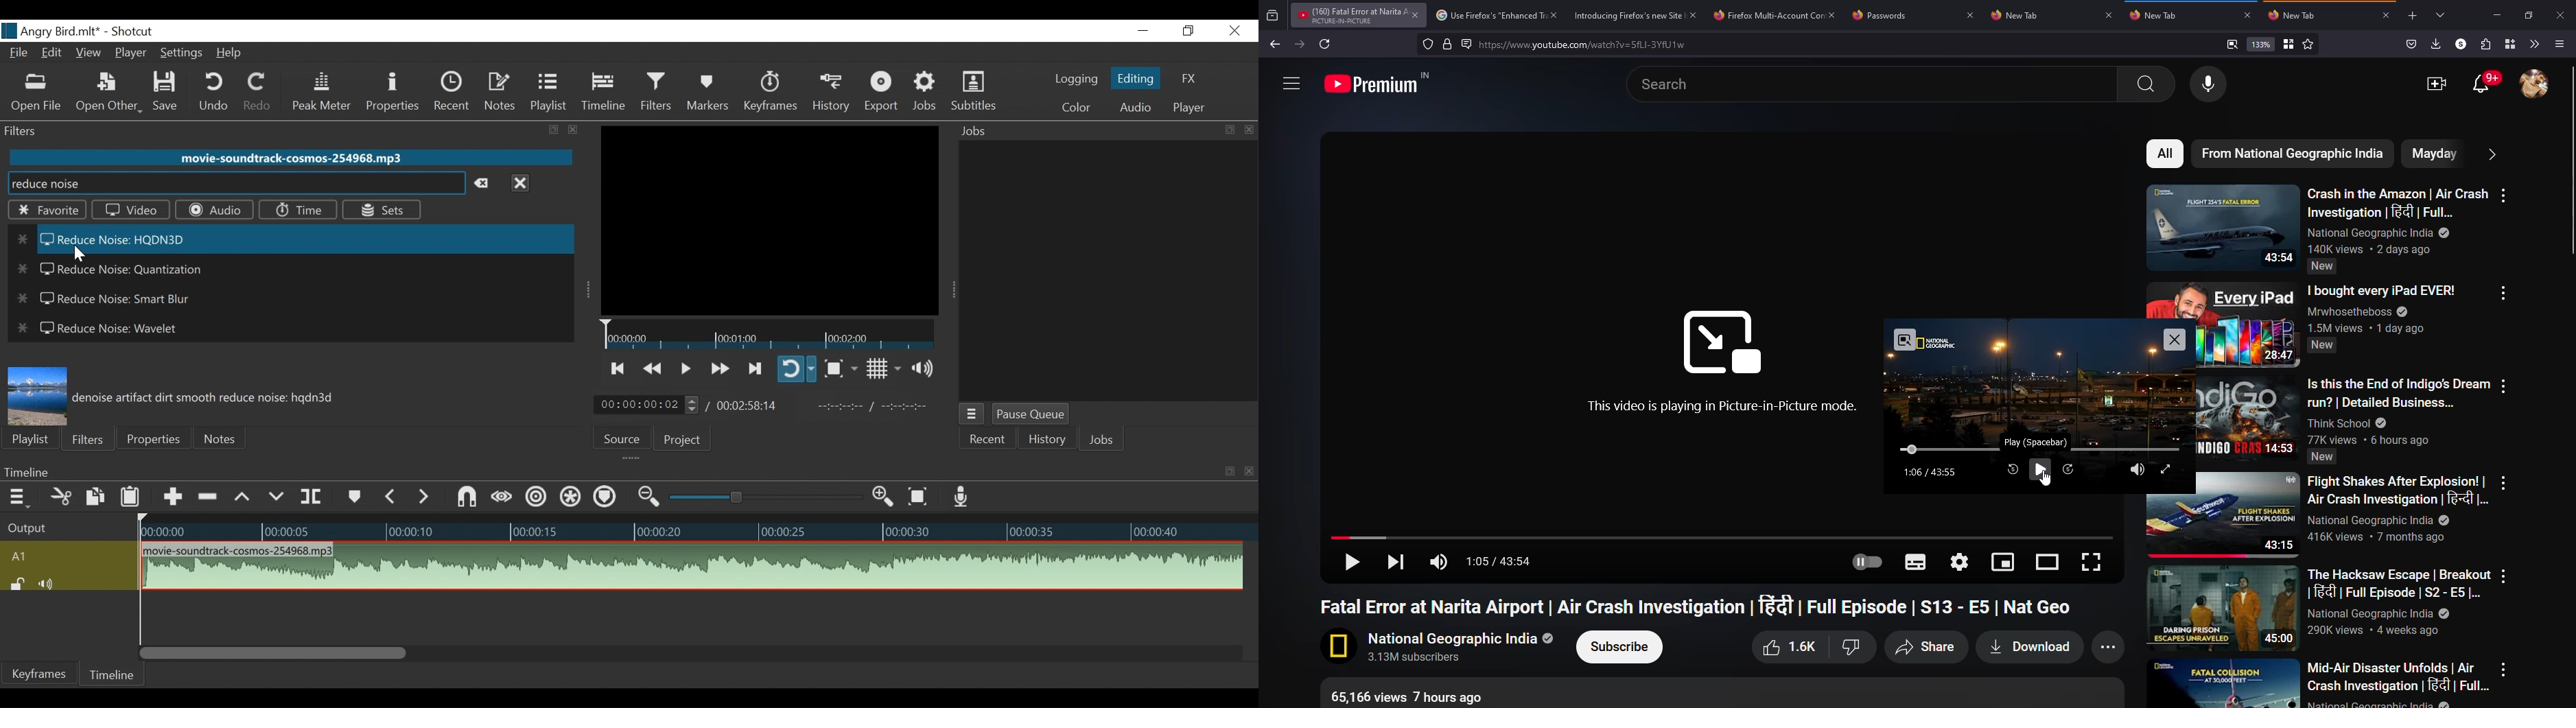 This screenshot has width=2576, height=728. Describe the element at coordinates (609, 472) in the screenshot. I see `Timeline menu` at that location.